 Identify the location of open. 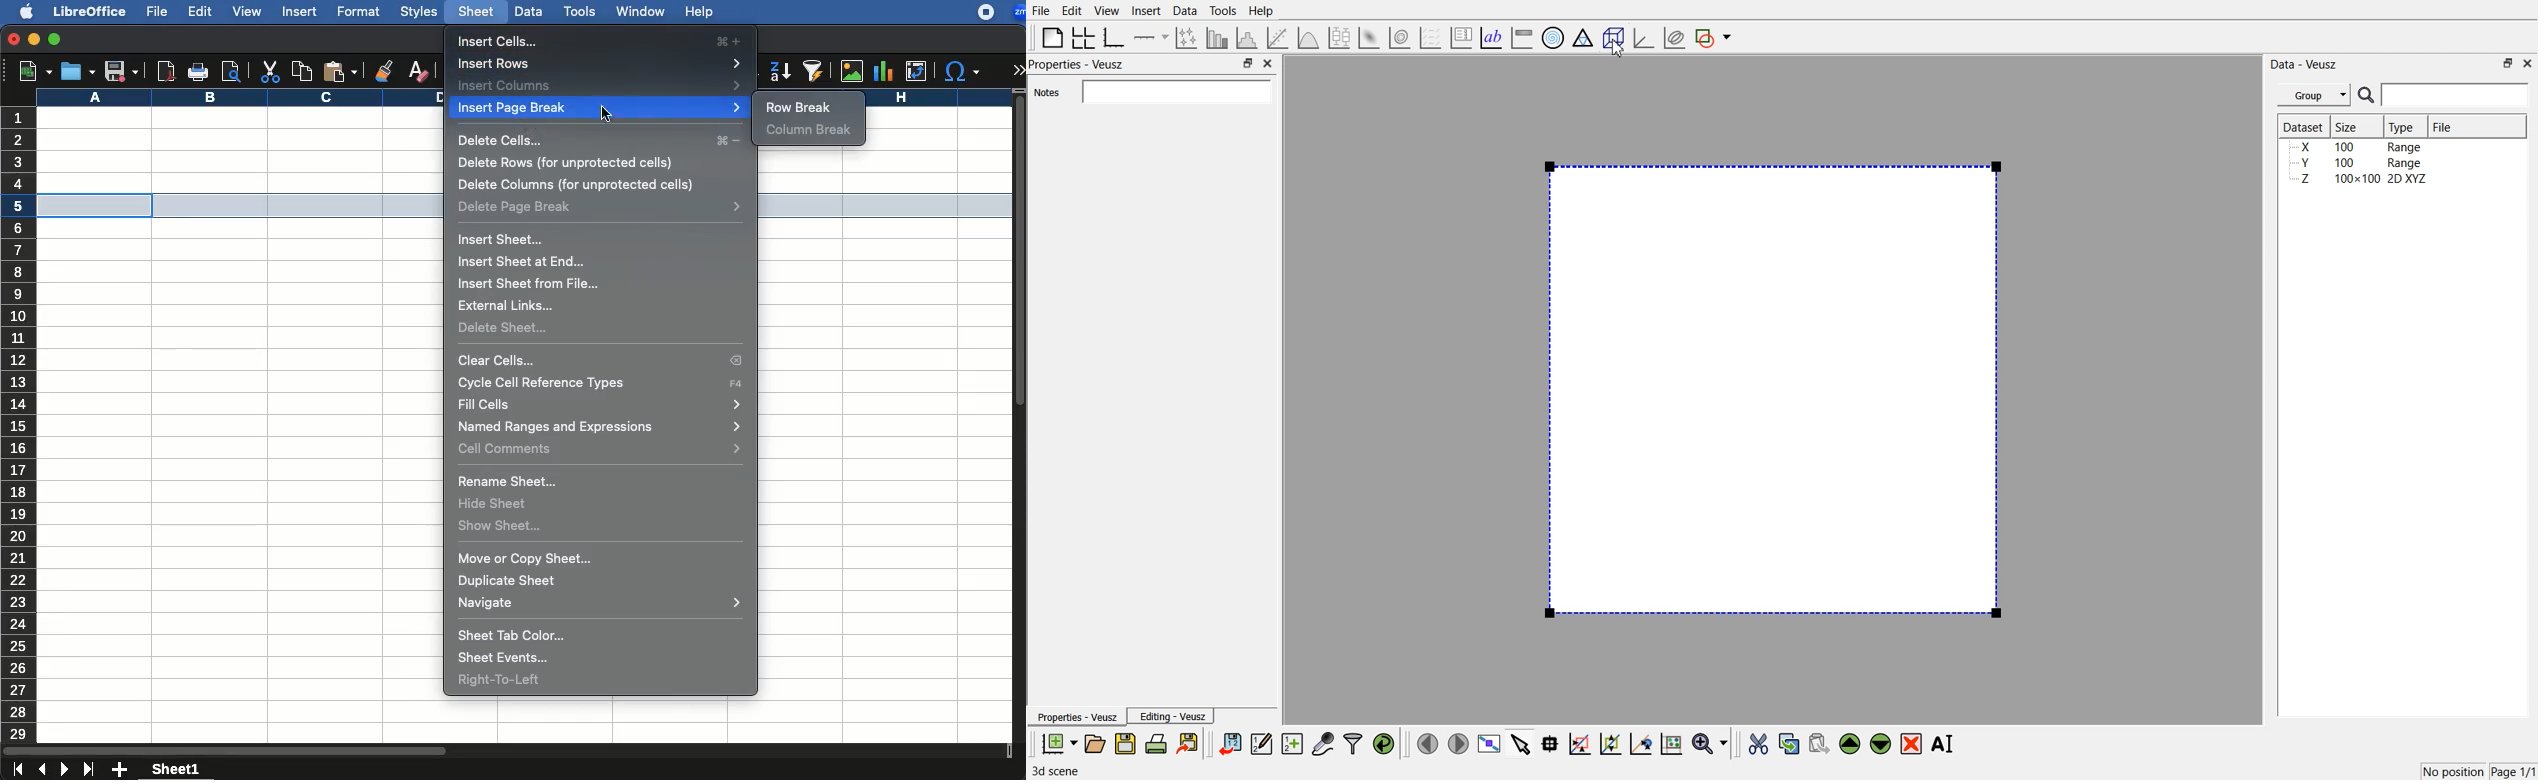
(77, 71).